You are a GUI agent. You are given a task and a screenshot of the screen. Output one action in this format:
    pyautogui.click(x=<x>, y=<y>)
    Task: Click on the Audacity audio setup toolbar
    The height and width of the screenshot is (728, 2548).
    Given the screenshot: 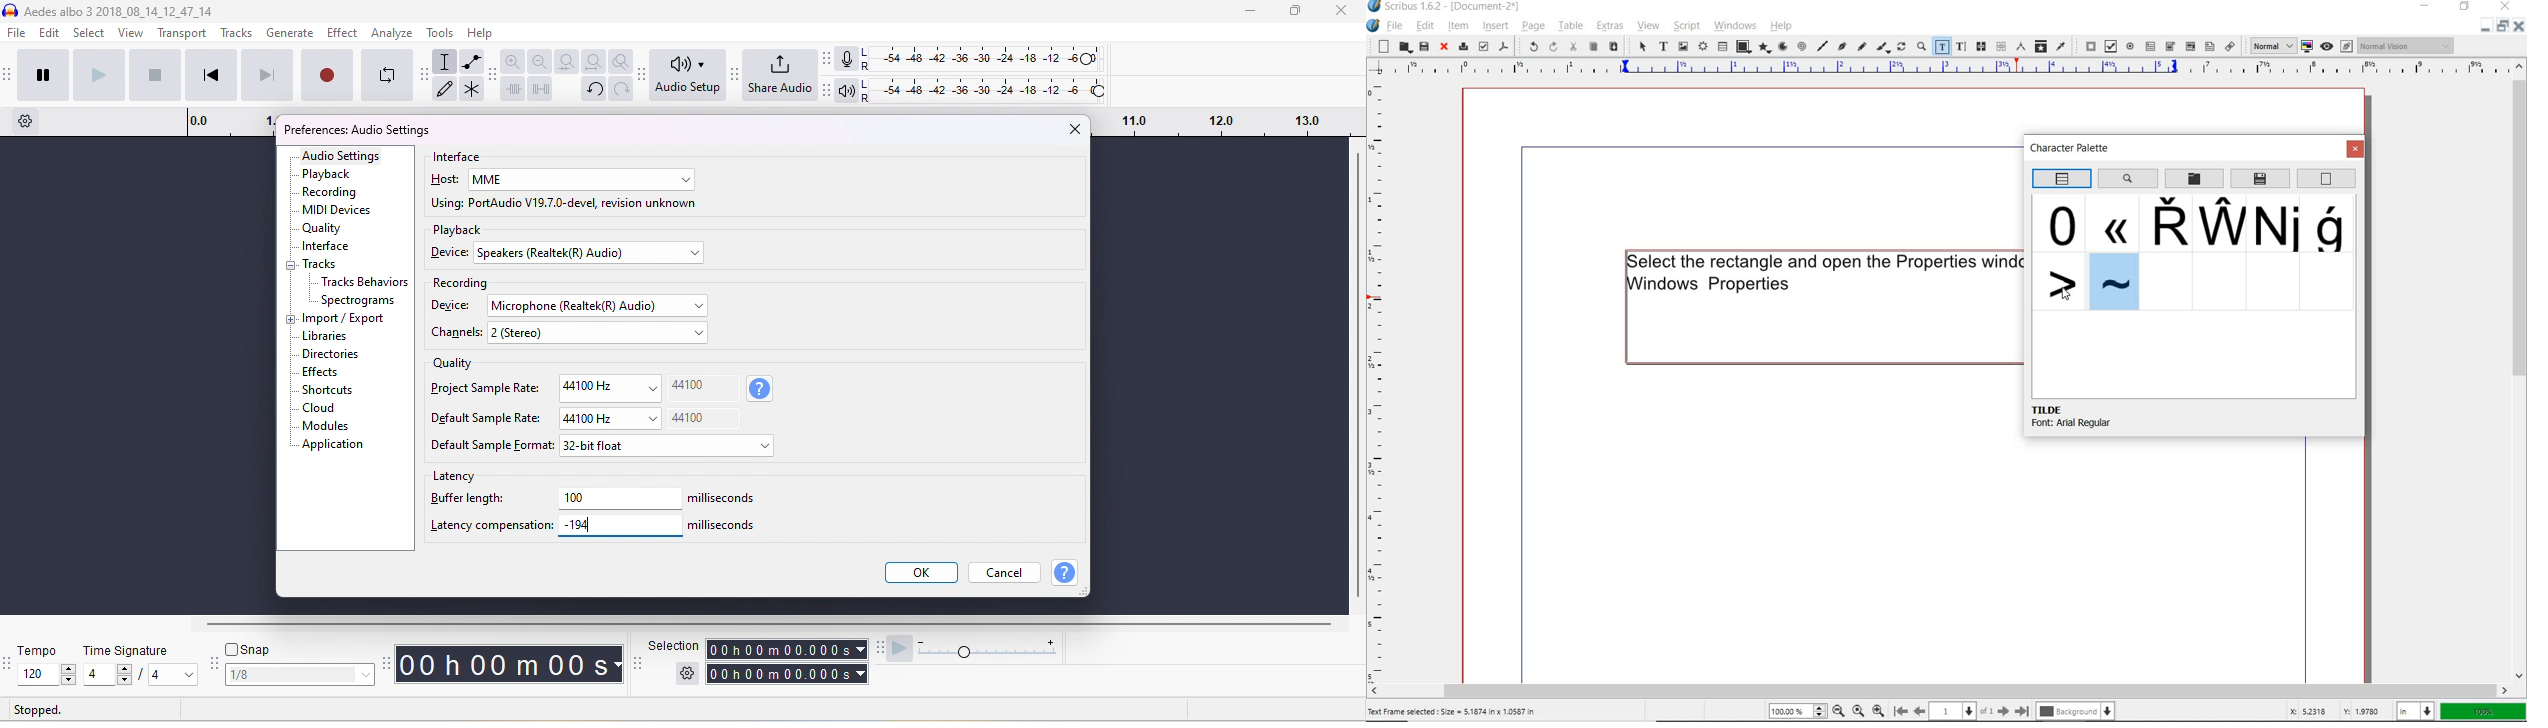 What is the action you would take?
    pyautogui.click(x=643, y=75)
    